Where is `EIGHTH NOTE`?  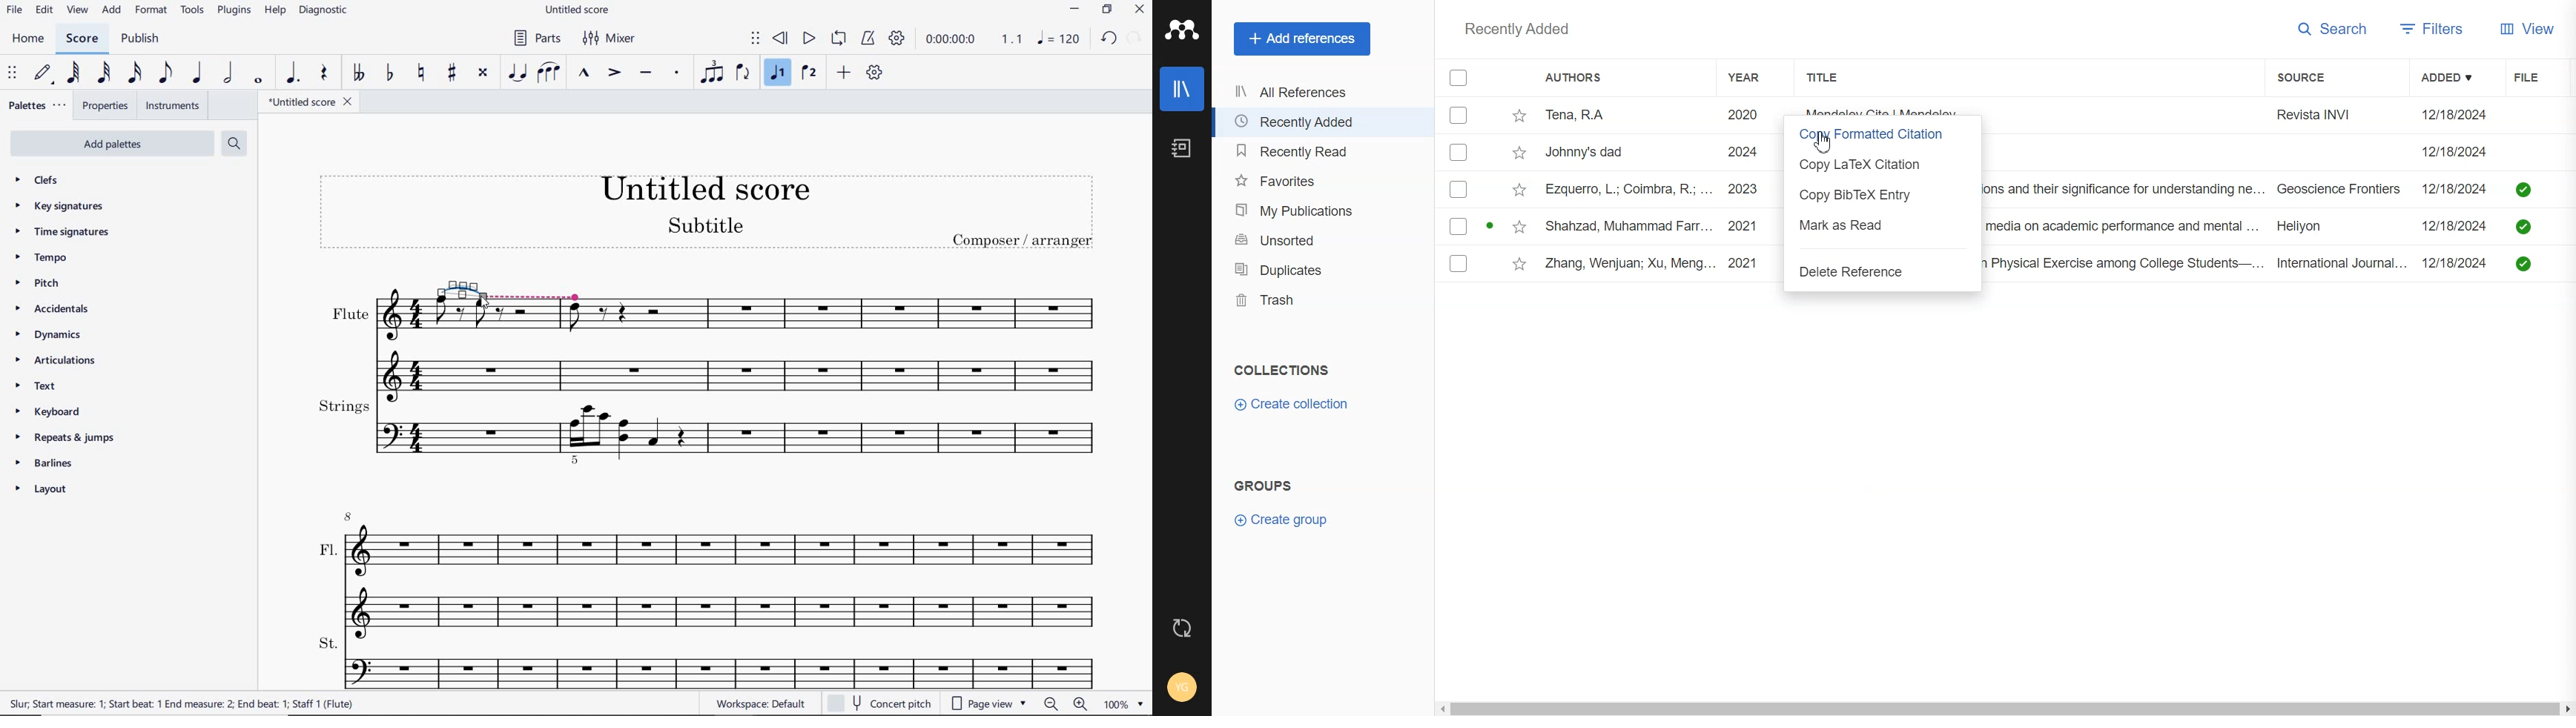 EIGHTH NOTE is located at coordinates (167, 72).